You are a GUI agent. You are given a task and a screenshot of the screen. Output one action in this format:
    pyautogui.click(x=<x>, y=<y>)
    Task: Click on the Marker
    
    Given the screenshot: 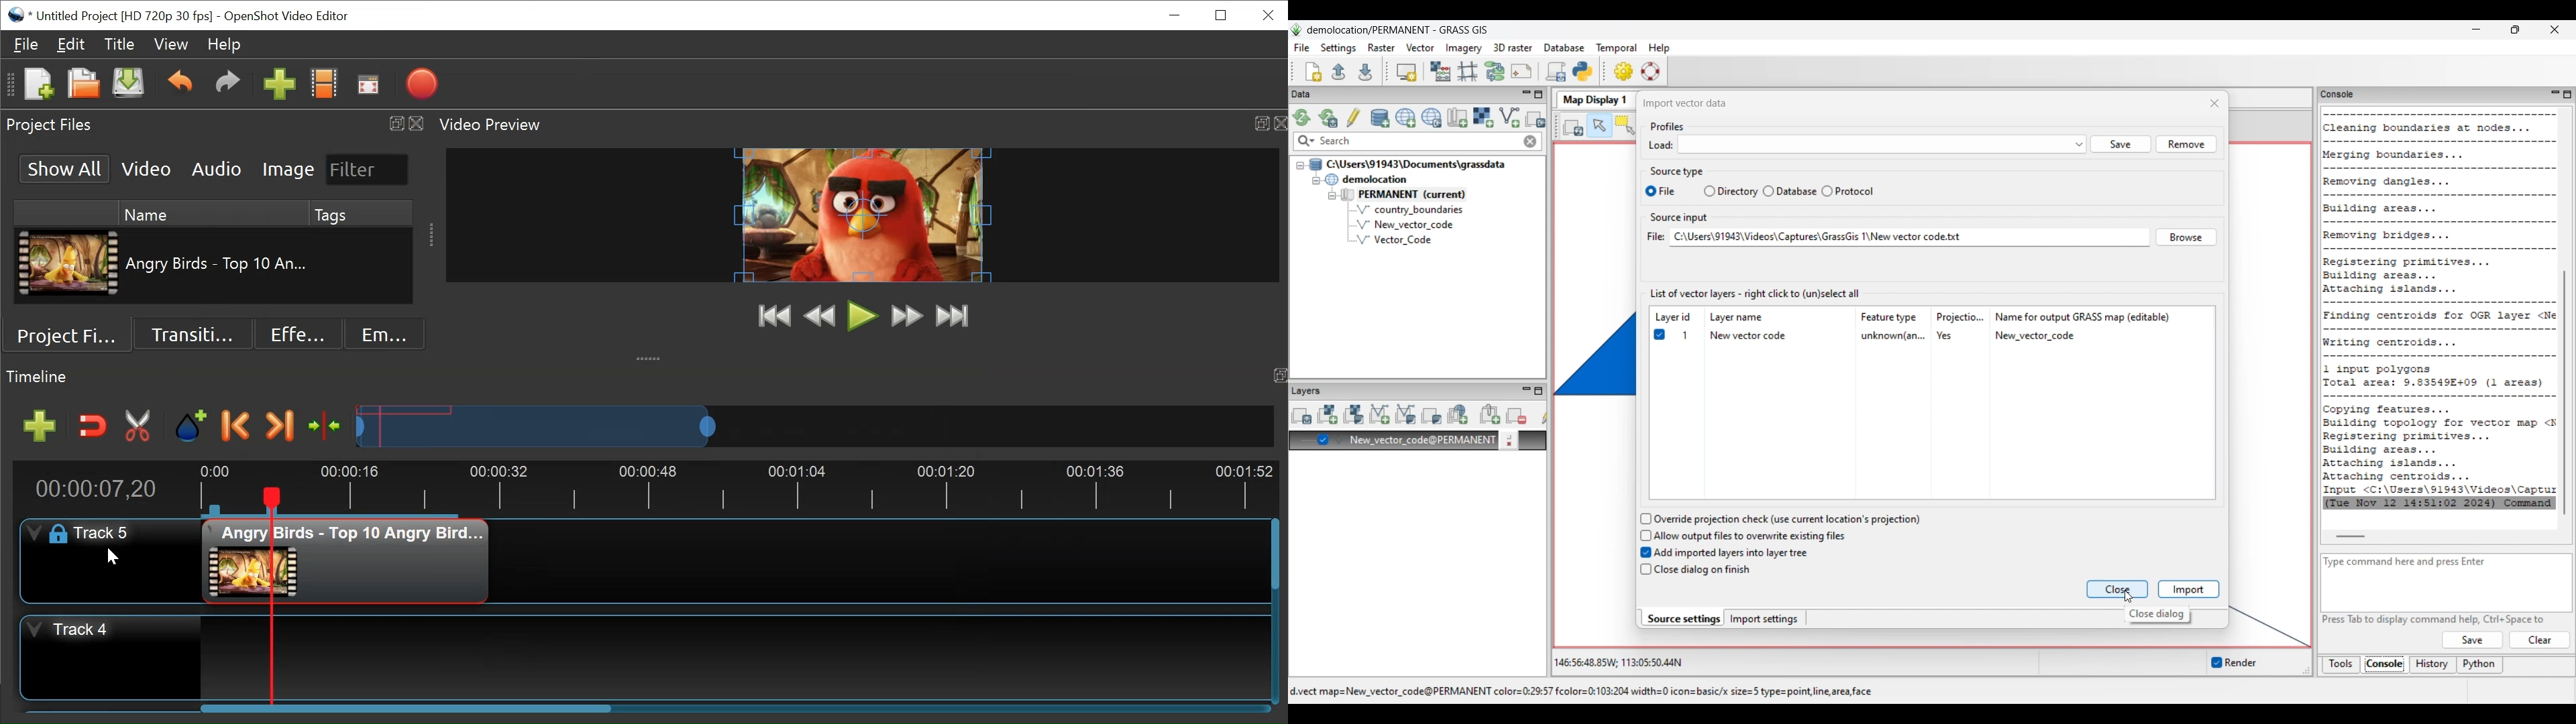 What is the action you would take?
    pyautogui.click(x=191, y=424)
    